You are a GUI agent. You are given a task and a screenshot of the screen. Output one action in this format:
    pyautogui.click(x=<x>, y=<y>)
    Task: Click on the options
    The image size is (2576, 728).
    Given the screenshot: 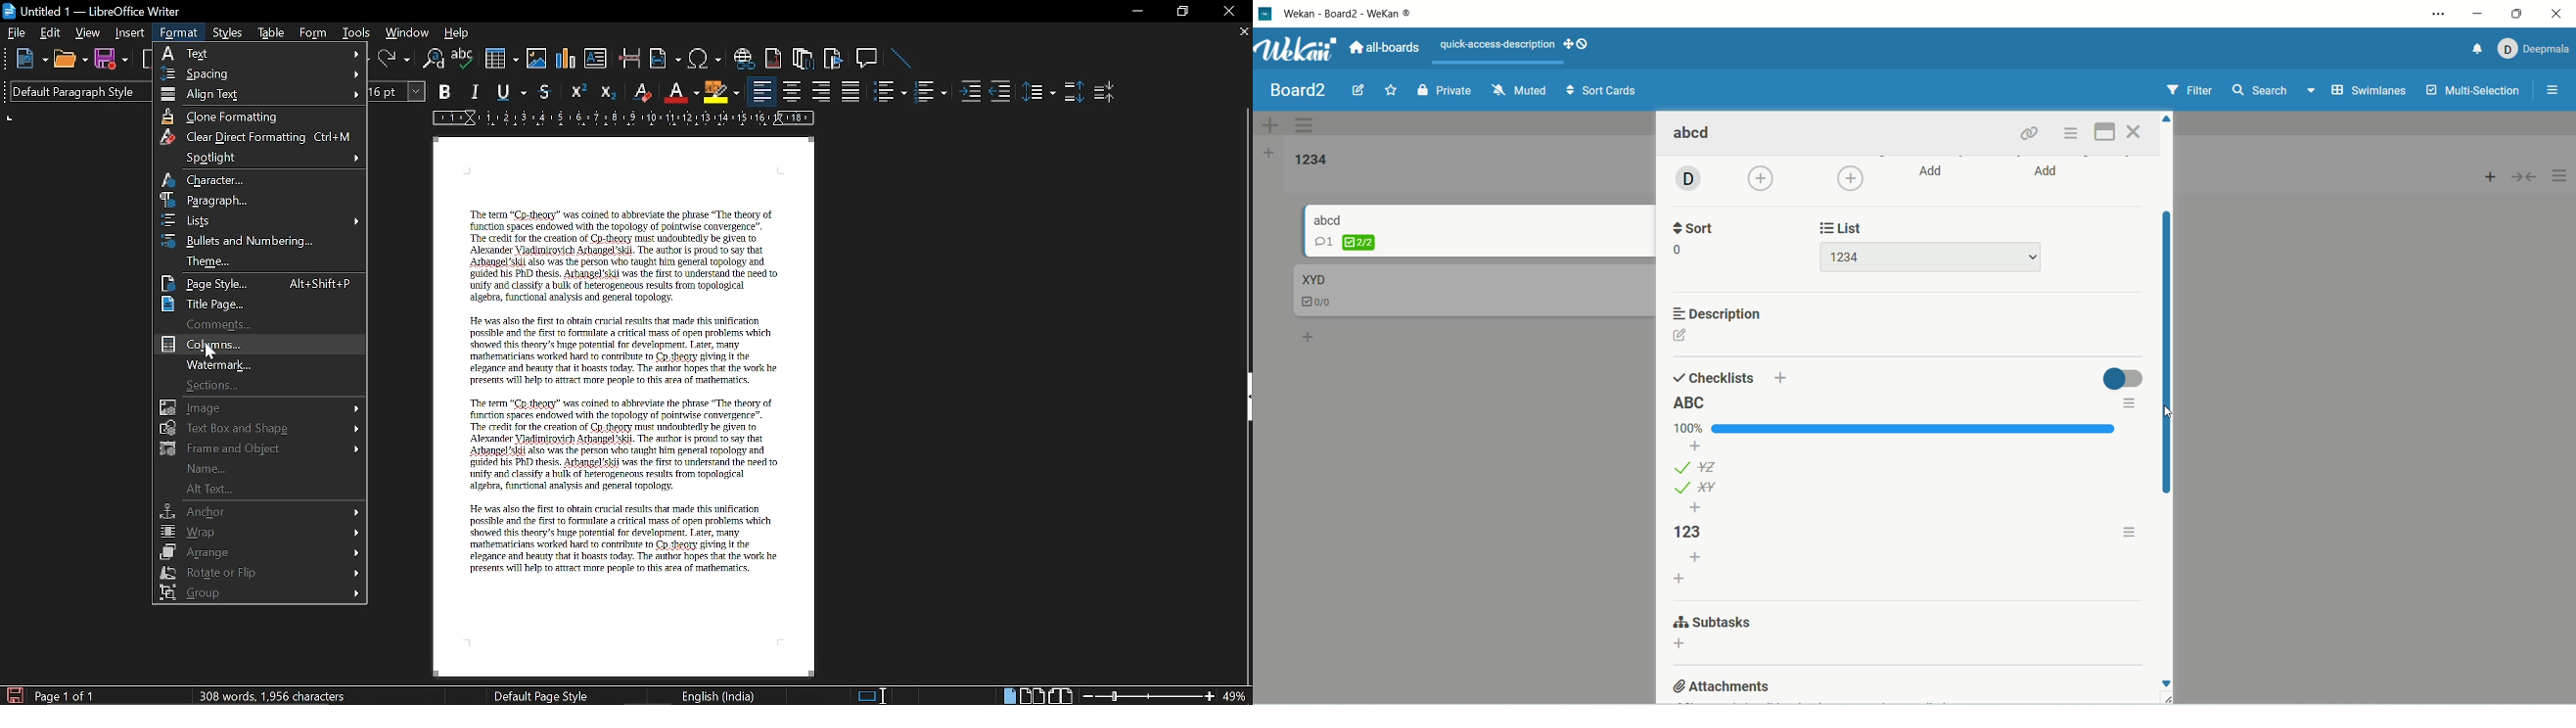 What is the action you would take?
    pyautogui.click(x=2557, y=88)
    